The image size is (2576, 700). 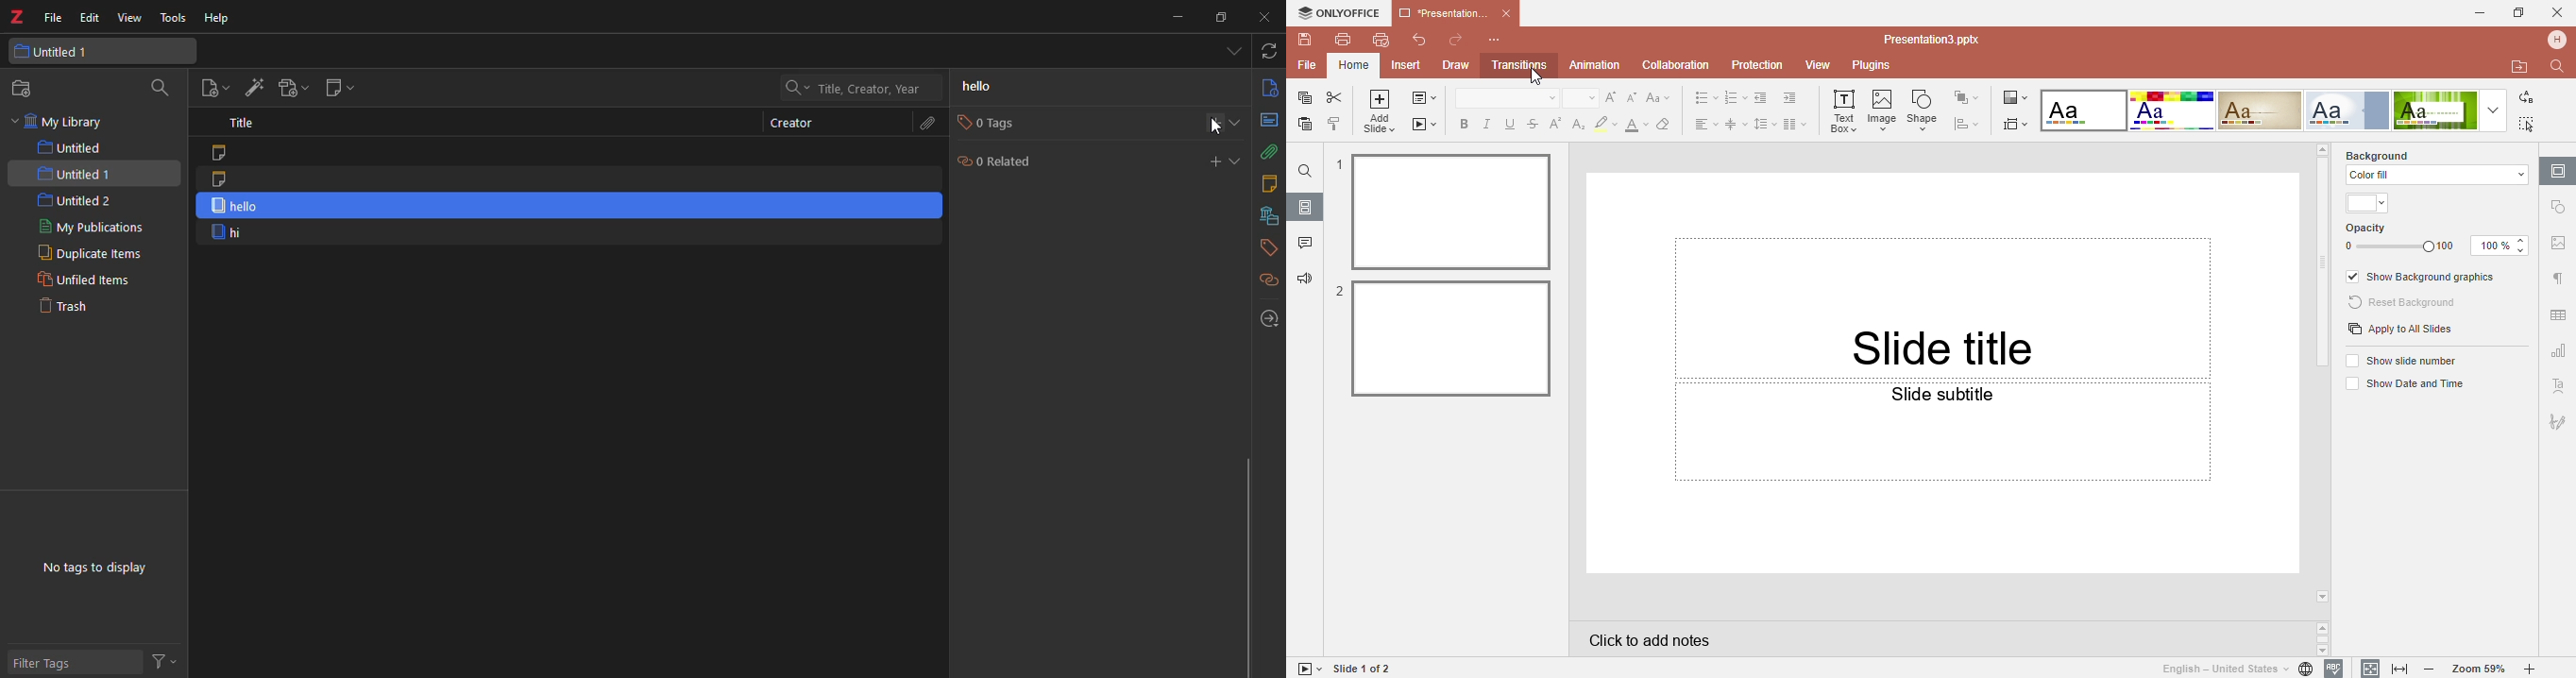 What do you see at coordinates (21, 18) in the screenshot?
I see `z` at bounding box center [21, 18].